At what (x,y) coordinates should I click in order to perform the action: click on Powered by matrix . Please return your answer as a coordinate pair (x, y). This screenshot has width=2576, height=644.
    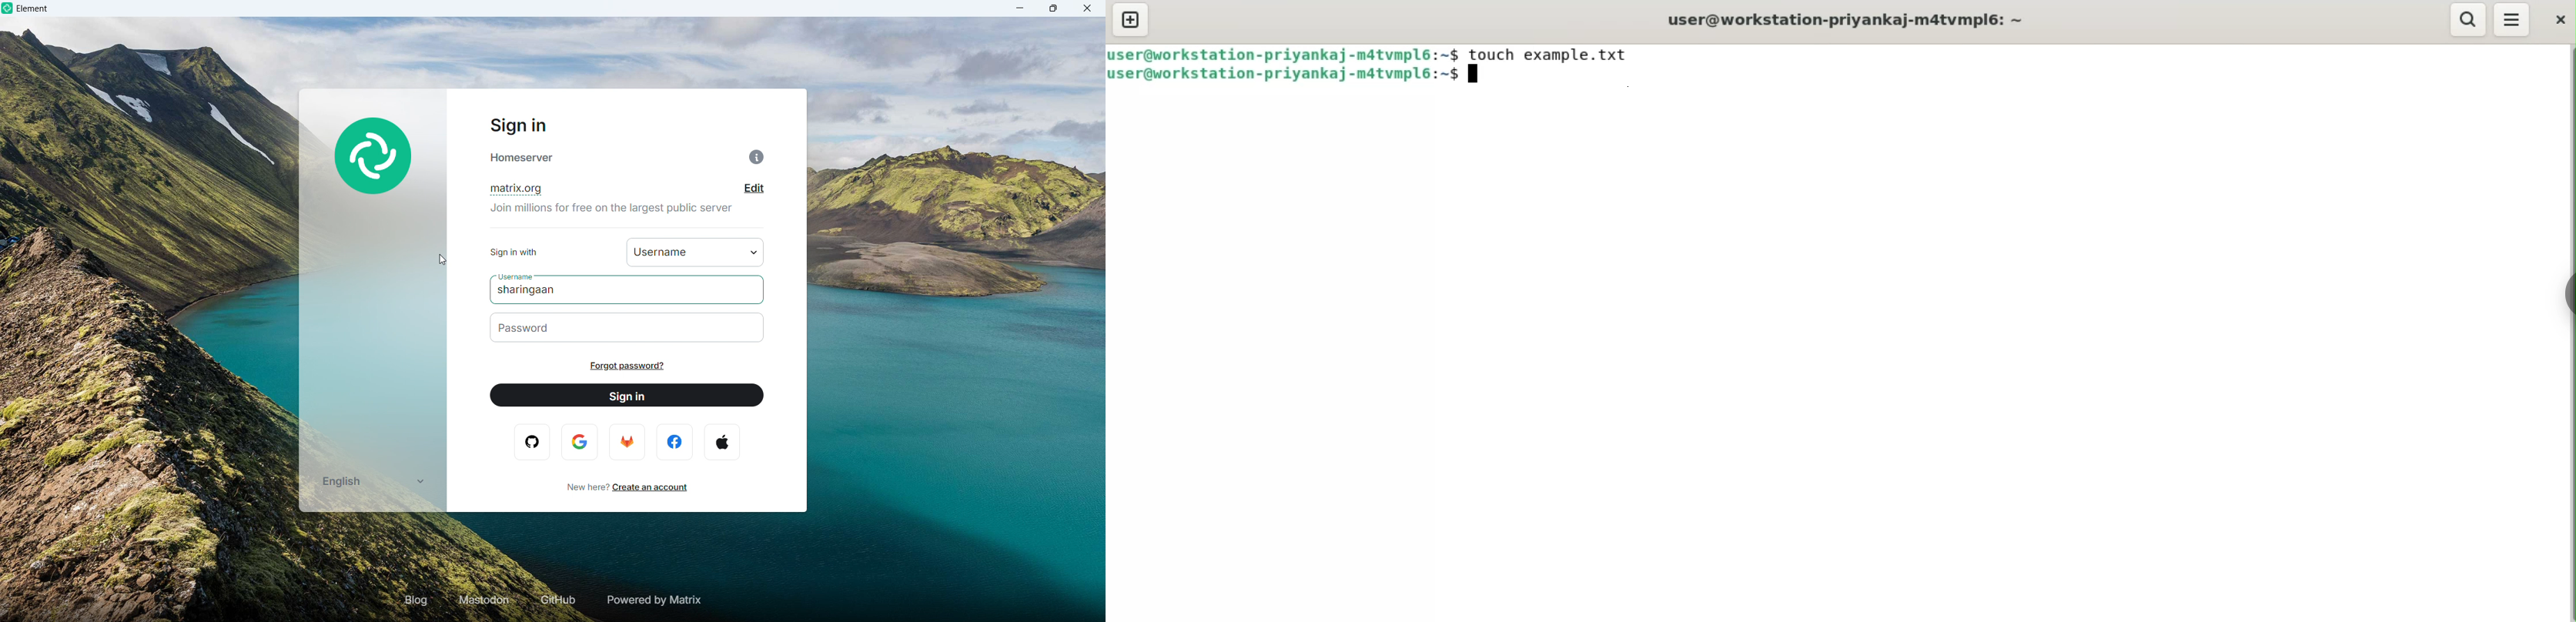
    Looking at the image, I should click on (653, 600).